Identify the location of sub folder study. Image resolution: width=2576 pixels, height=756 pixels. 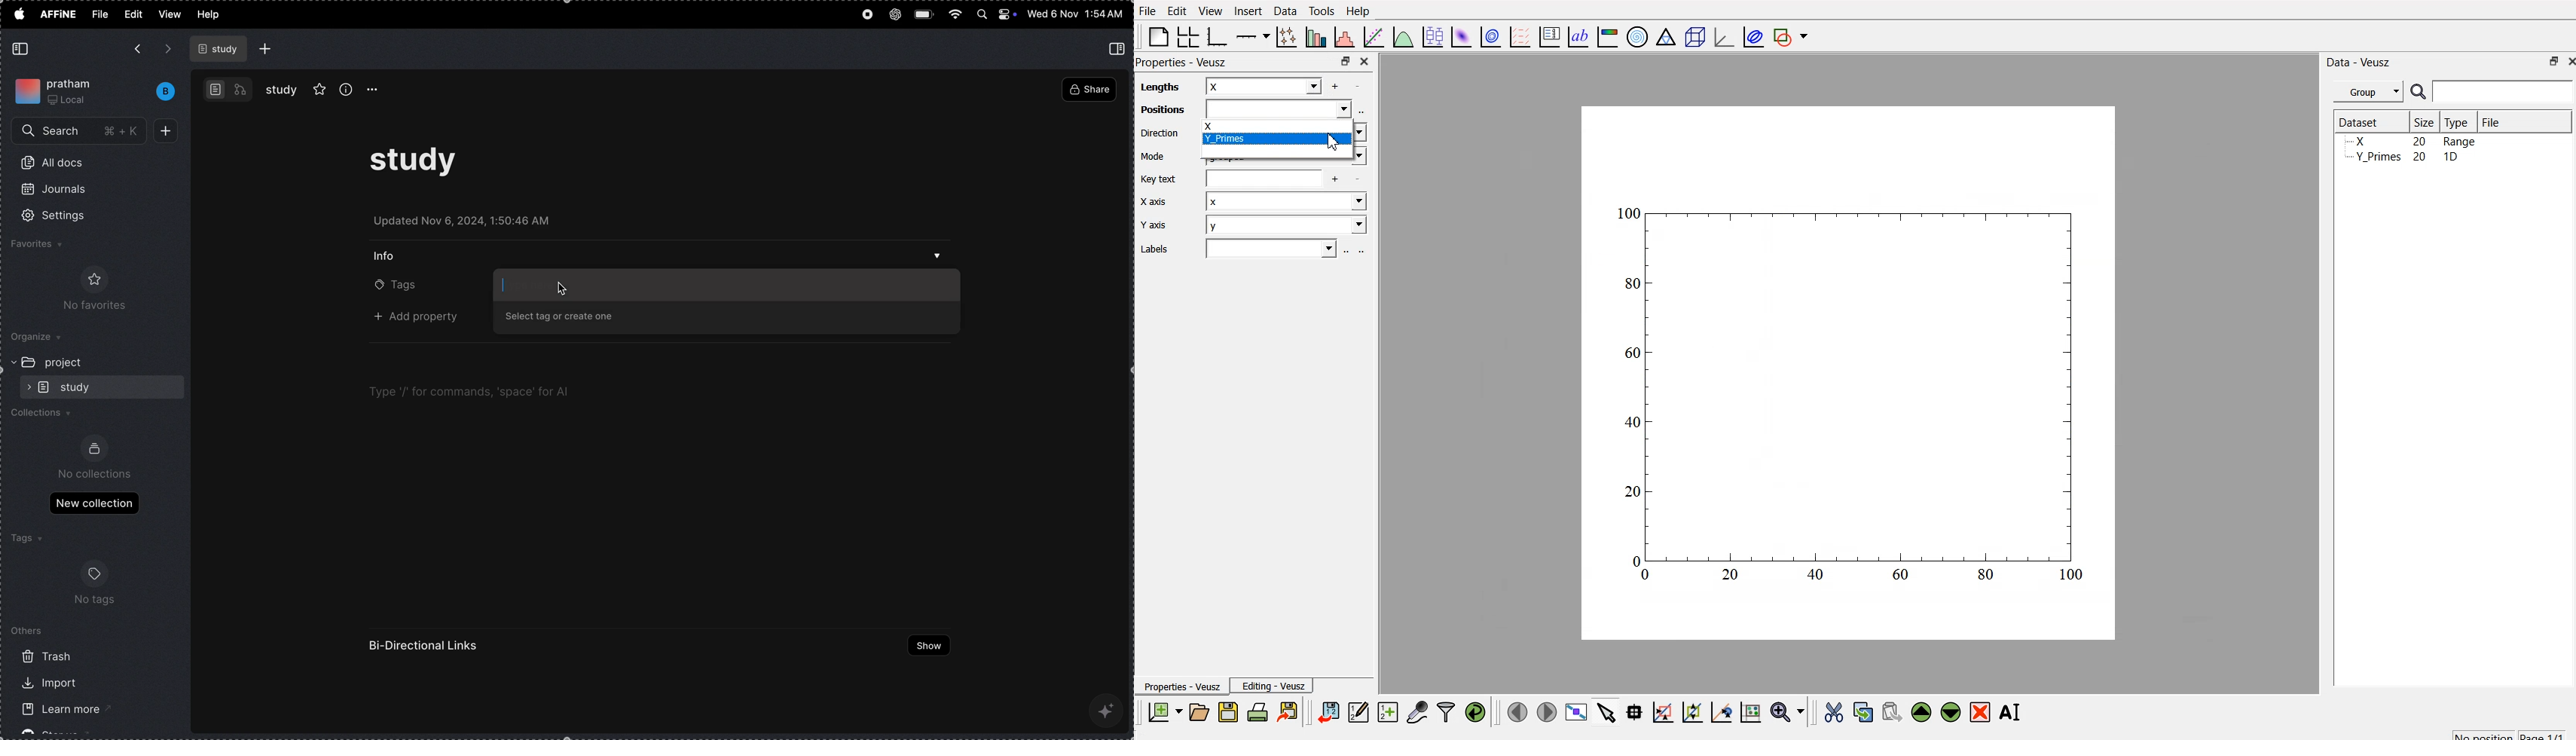
(78, 386).